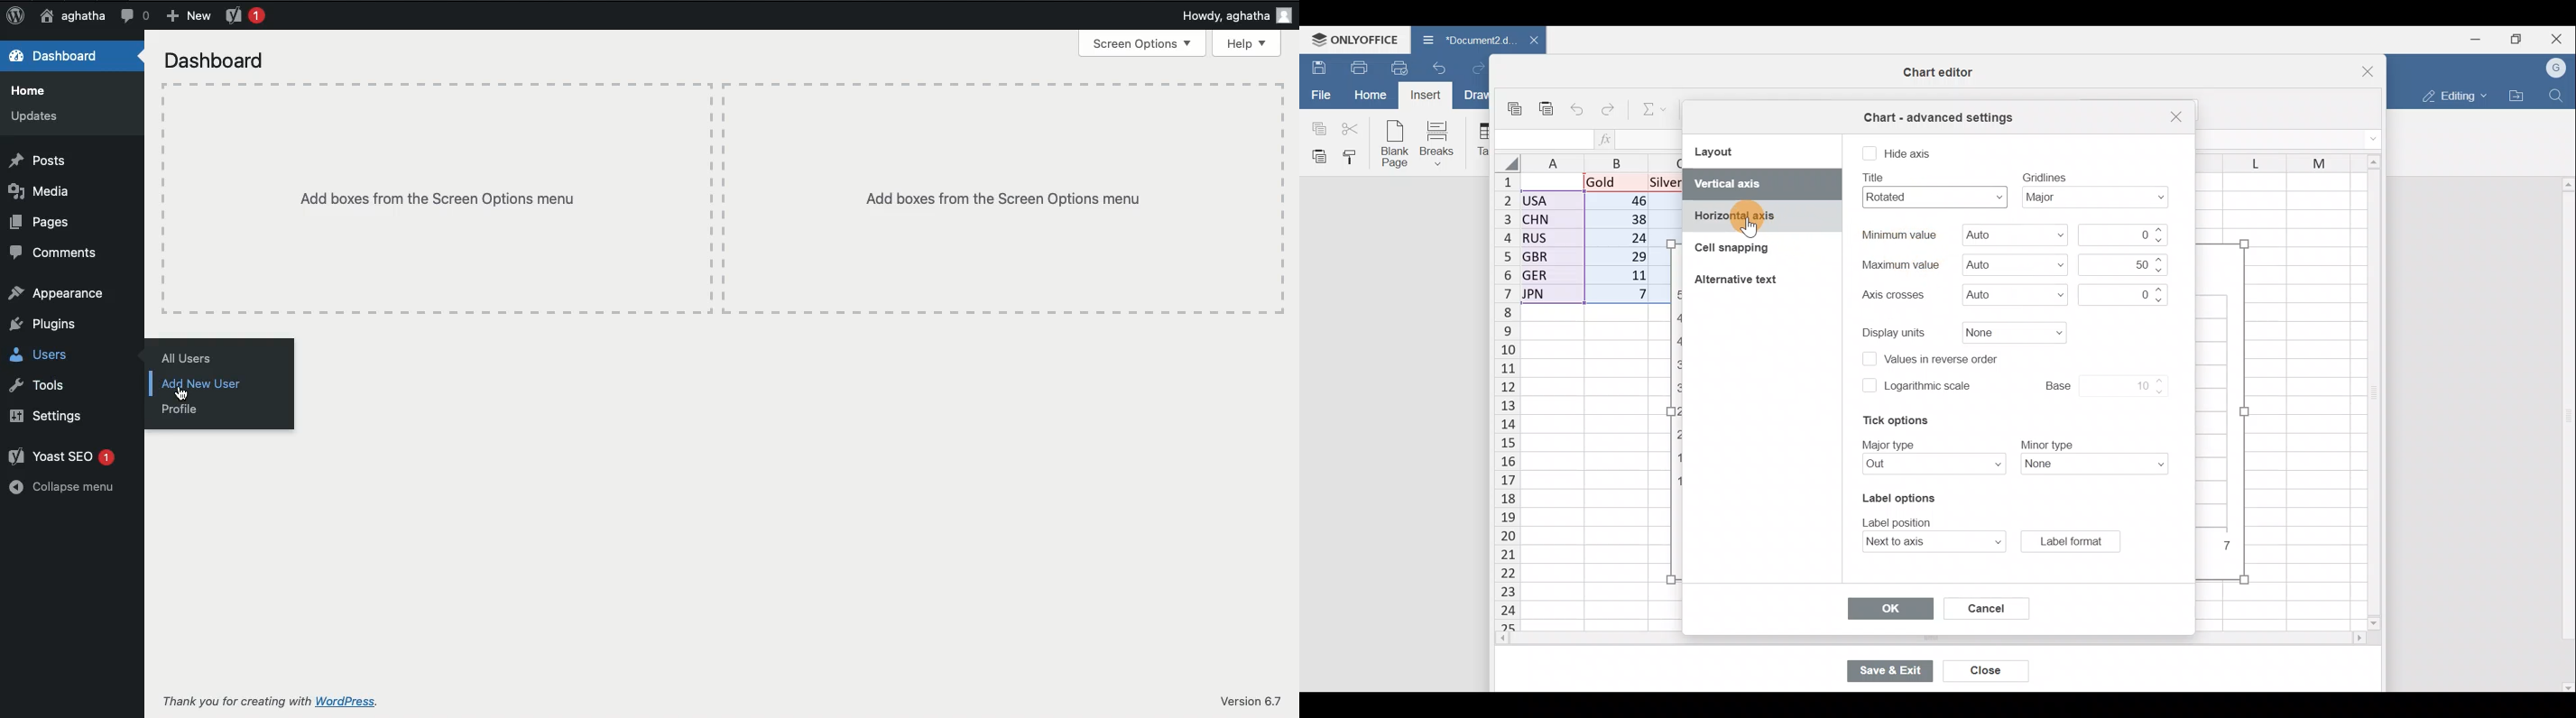  Describe the element at coordinates (44, 324) in the screenshot. I see `Plugins` at that location.